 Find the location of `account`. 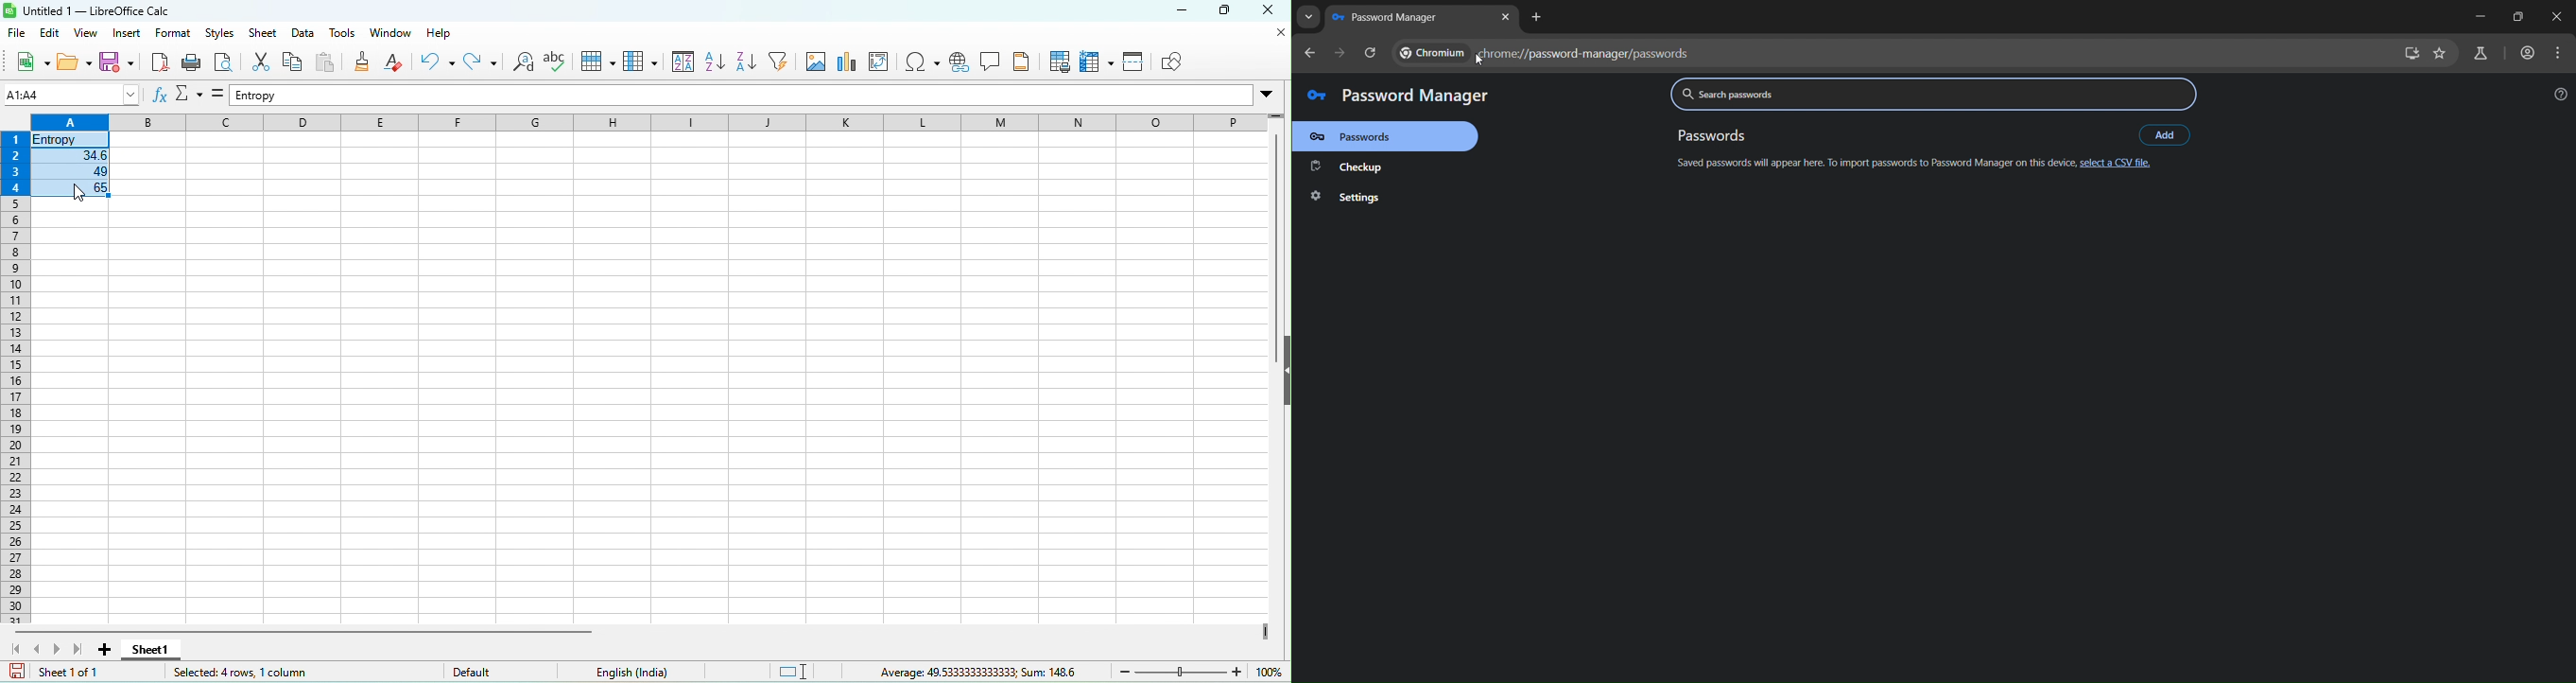

account is located at coordinates (2529, 53).